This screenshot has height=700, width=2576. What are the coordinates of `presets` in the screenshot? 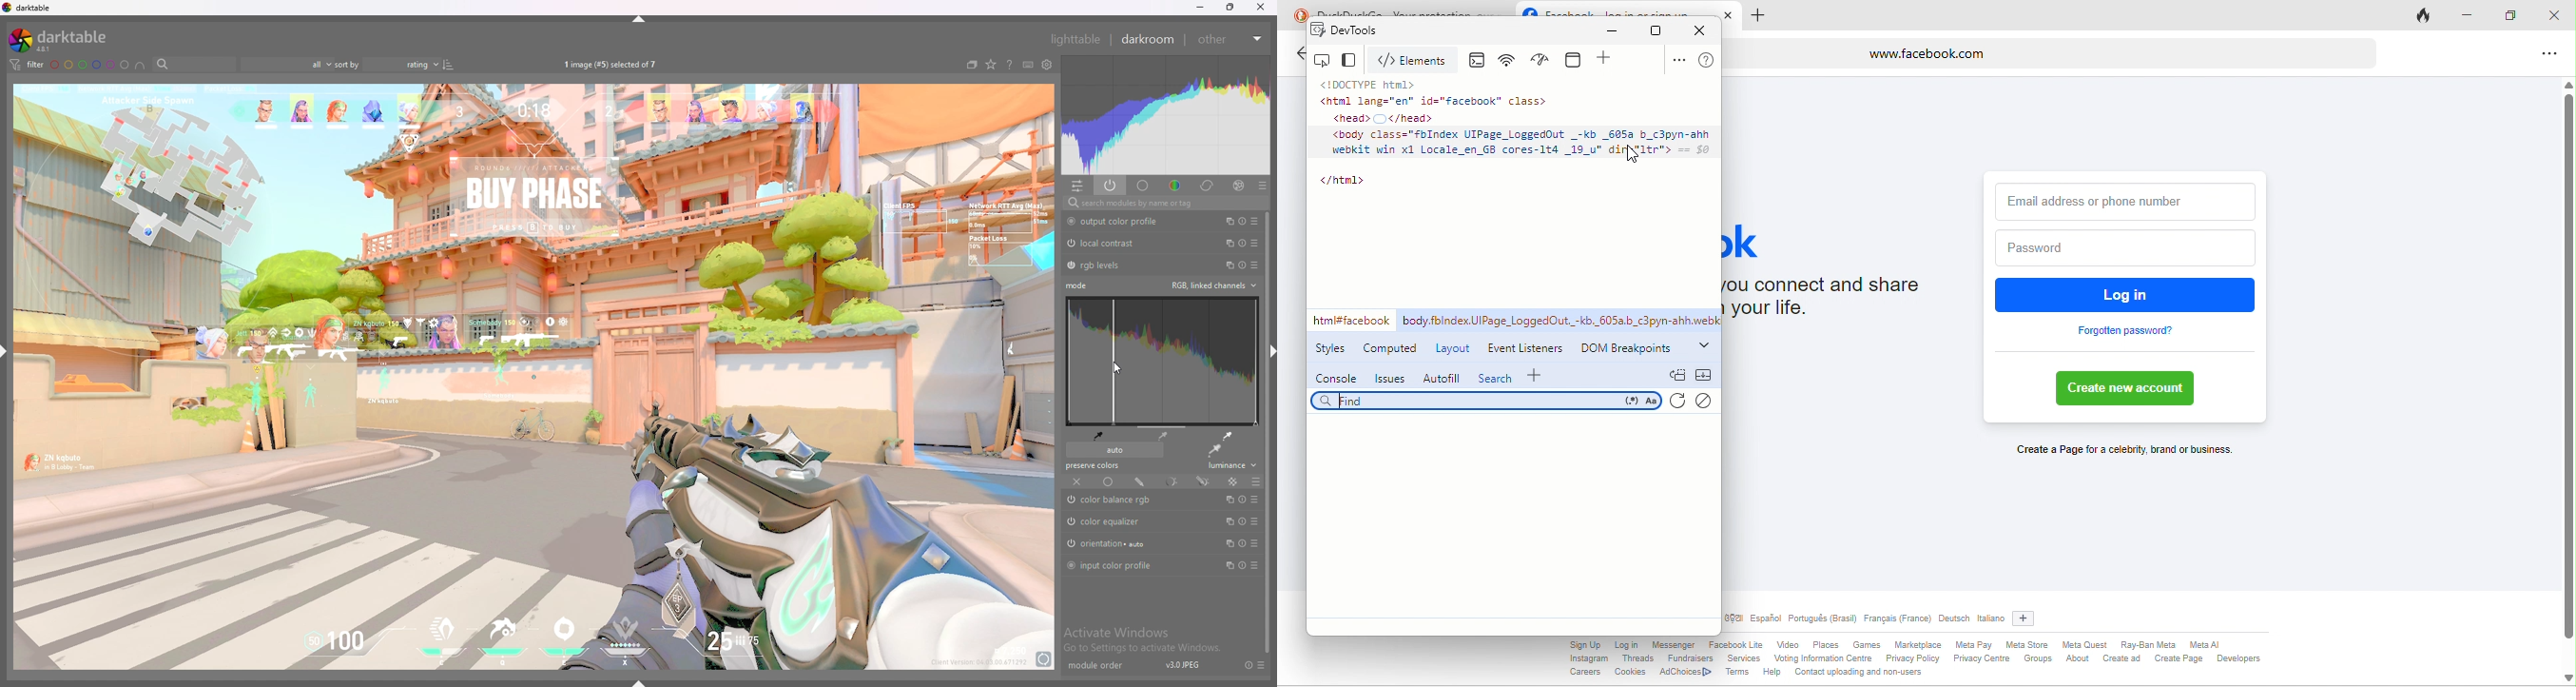 It's located at (1255, 242).